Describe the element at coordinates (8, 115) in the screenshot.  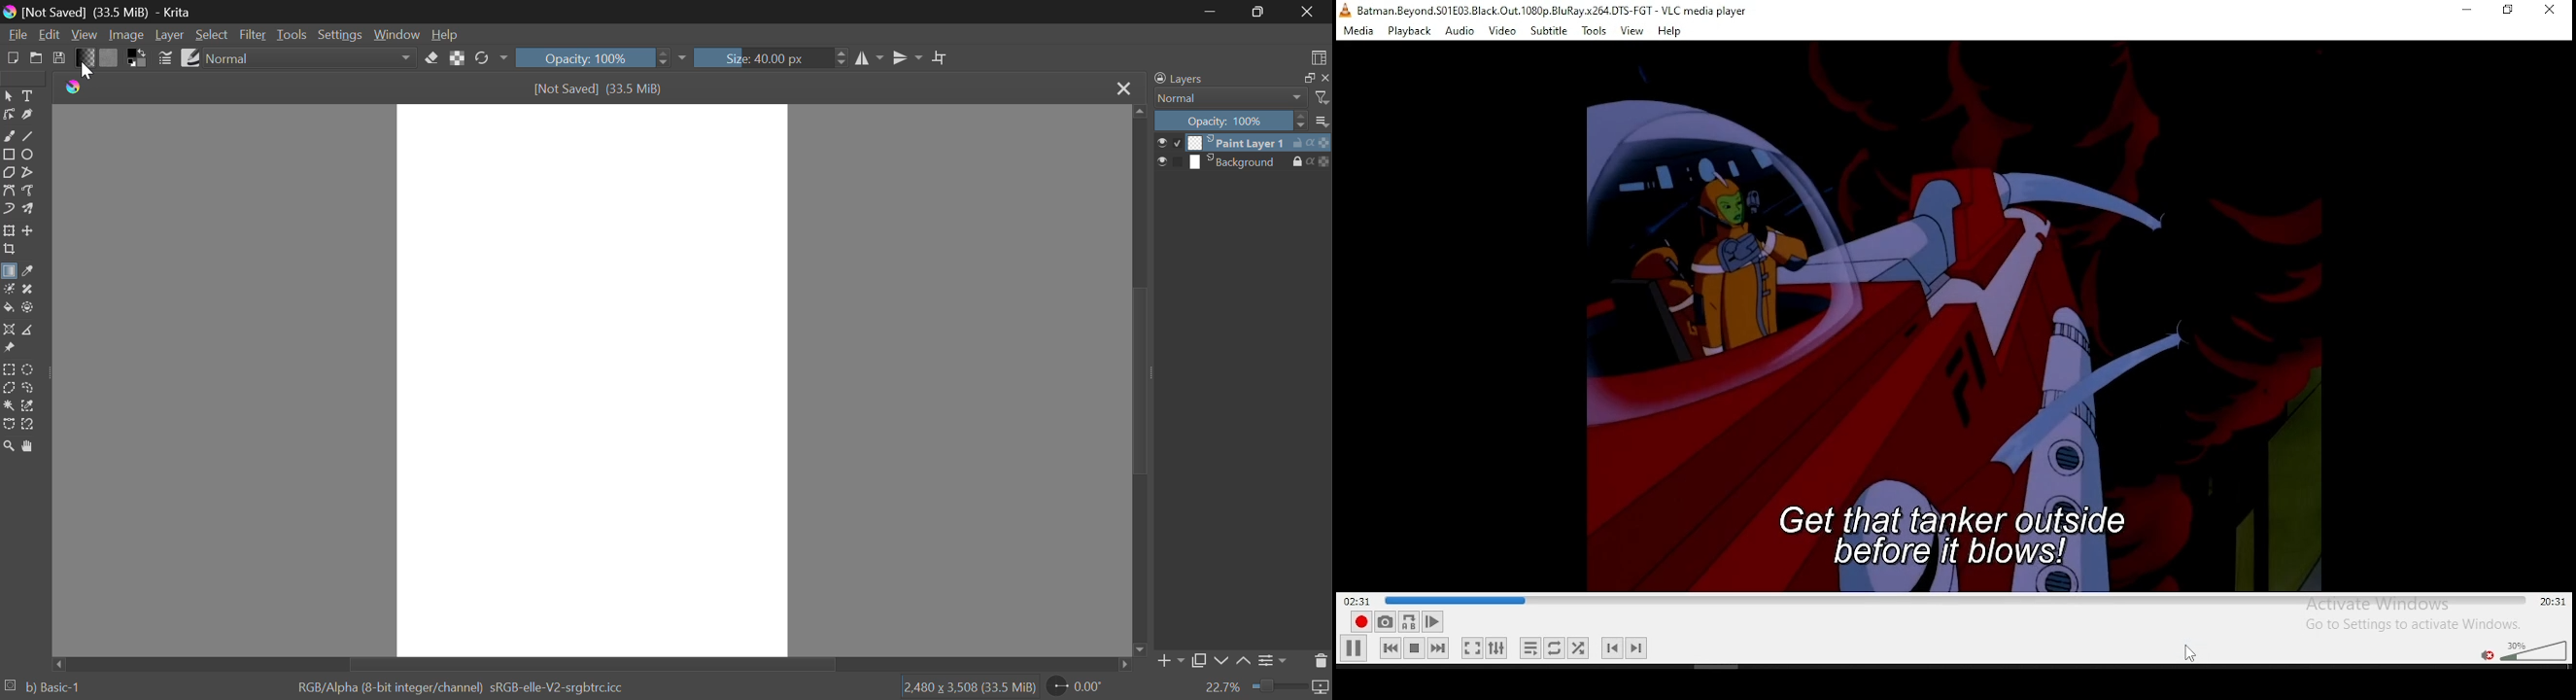
I see `Edit Shapes` at that location.